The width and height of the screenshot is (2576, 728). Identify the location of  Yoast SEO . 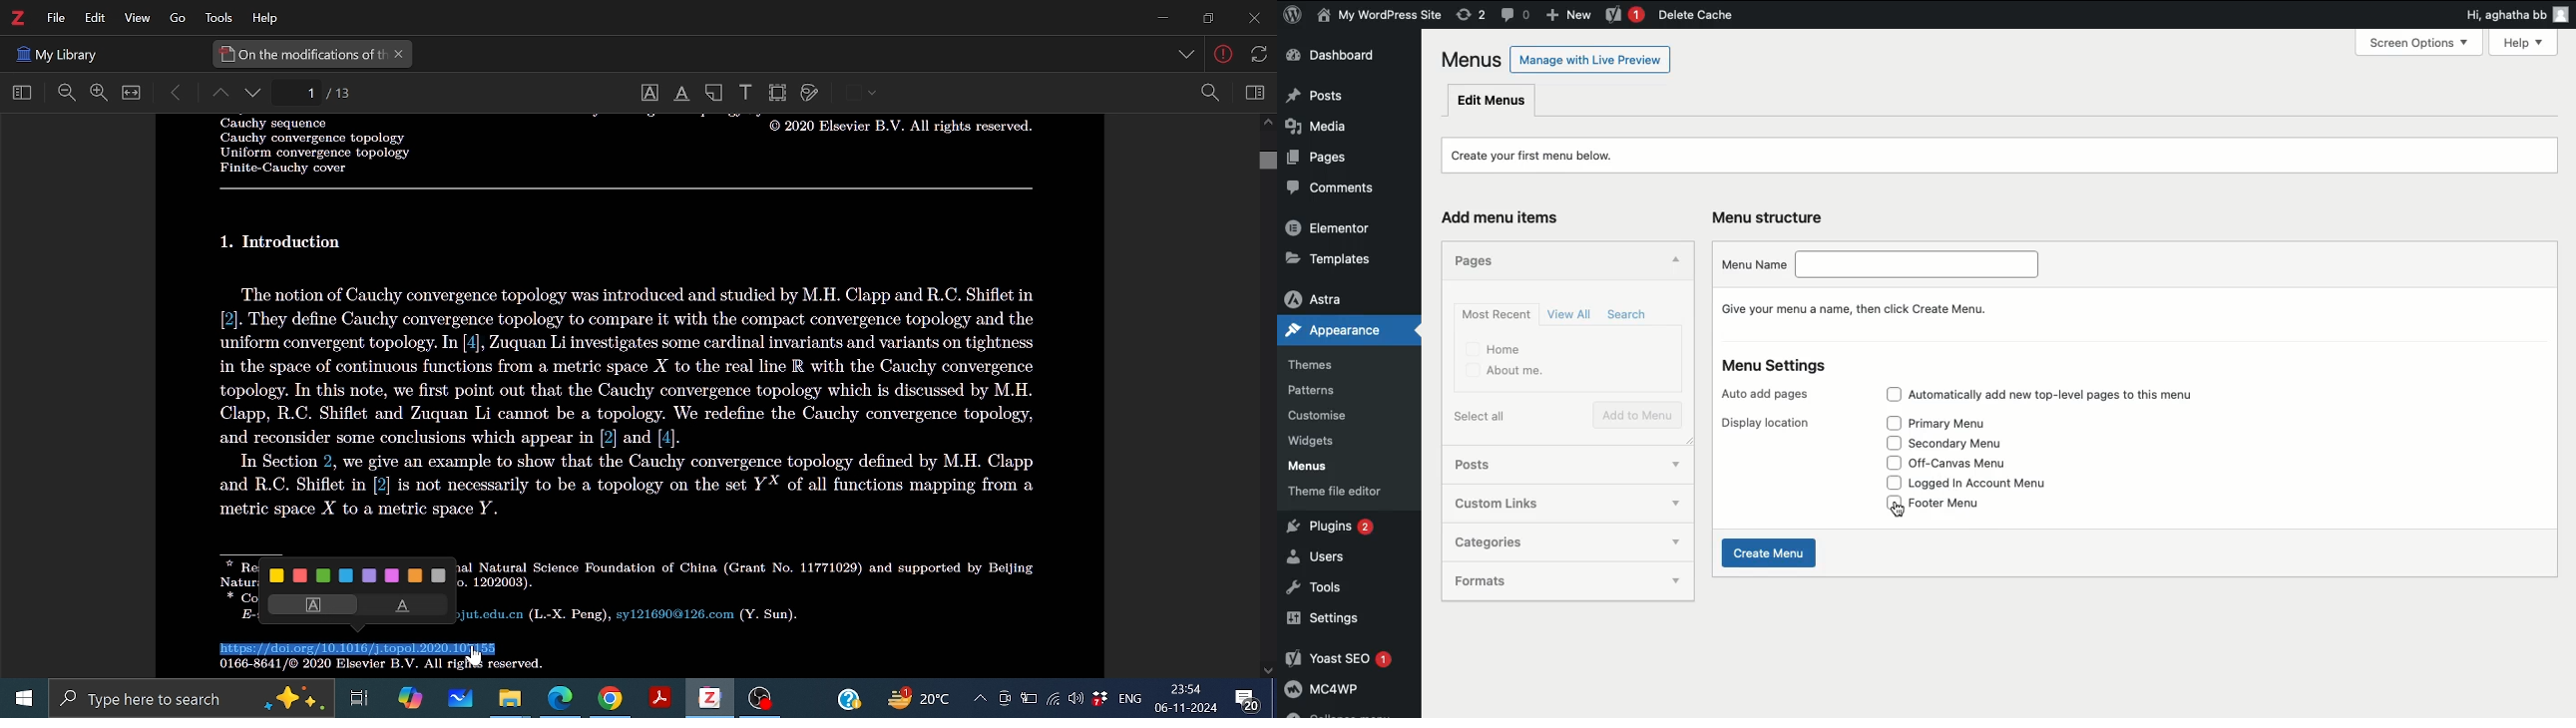
(1347, 659).